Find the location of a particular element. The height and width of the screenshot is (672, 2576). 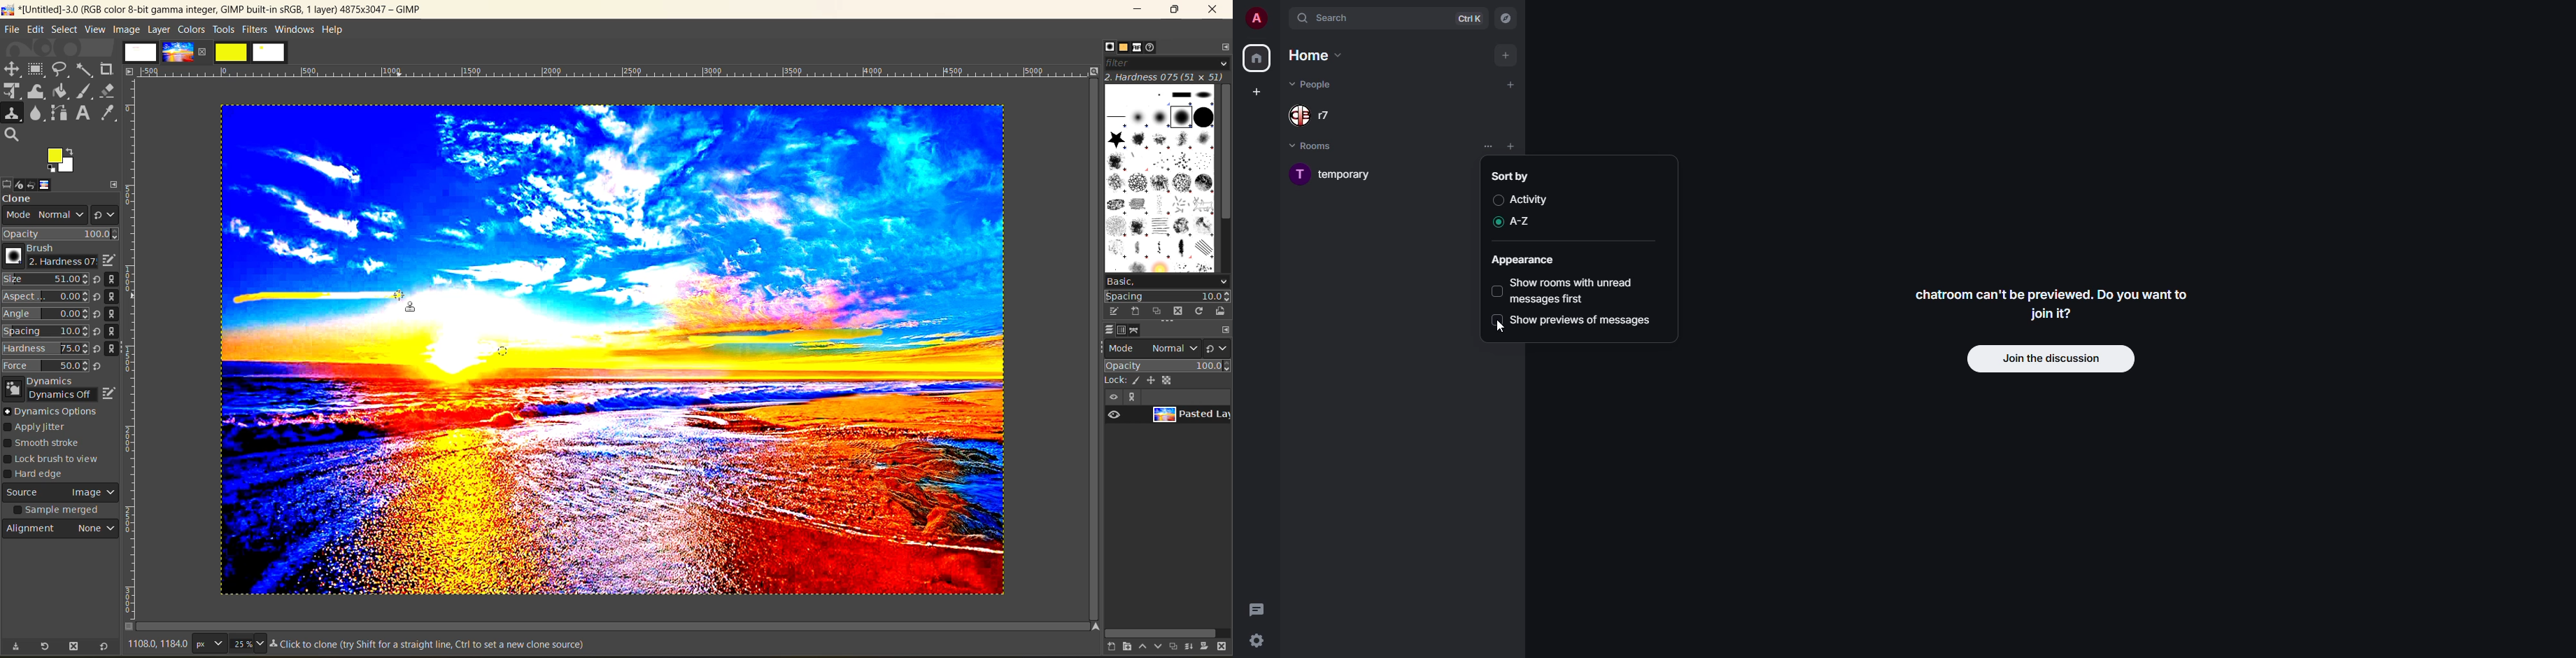

path tool is located at coordinates (58, 112).